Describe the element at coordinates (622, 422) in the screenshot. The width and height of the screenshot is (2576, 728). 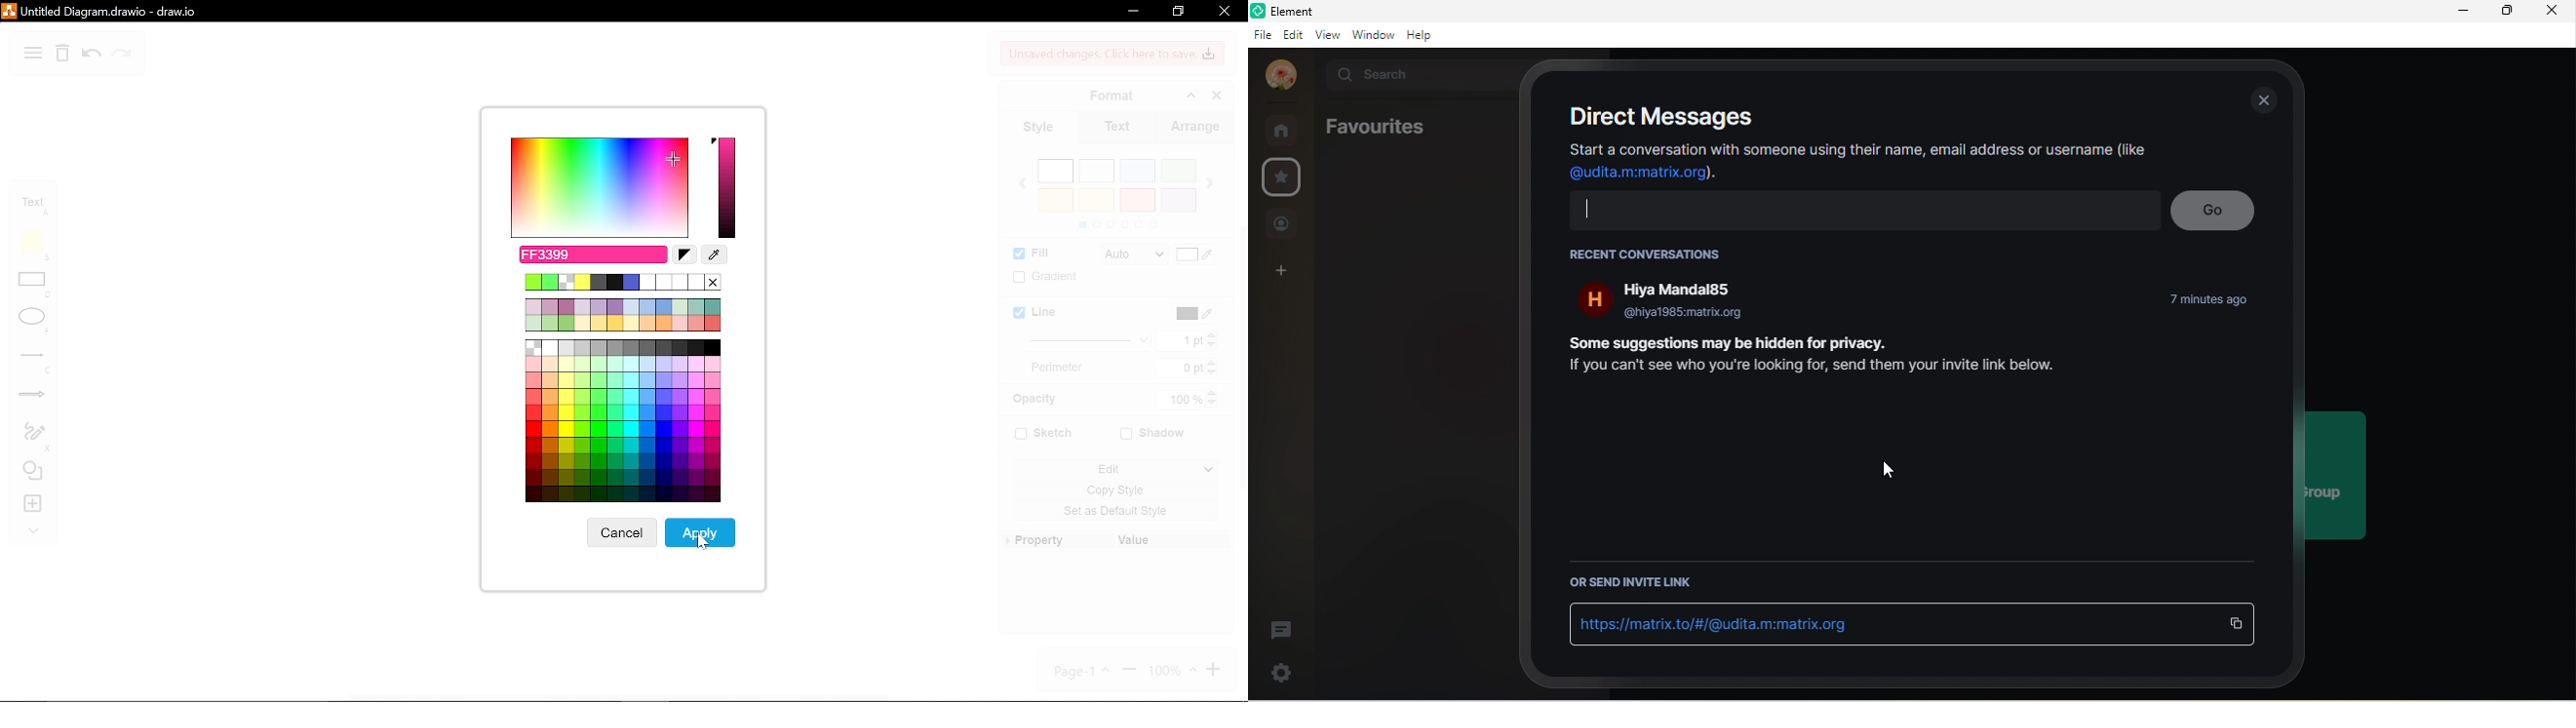
I see `all colors` at that location.